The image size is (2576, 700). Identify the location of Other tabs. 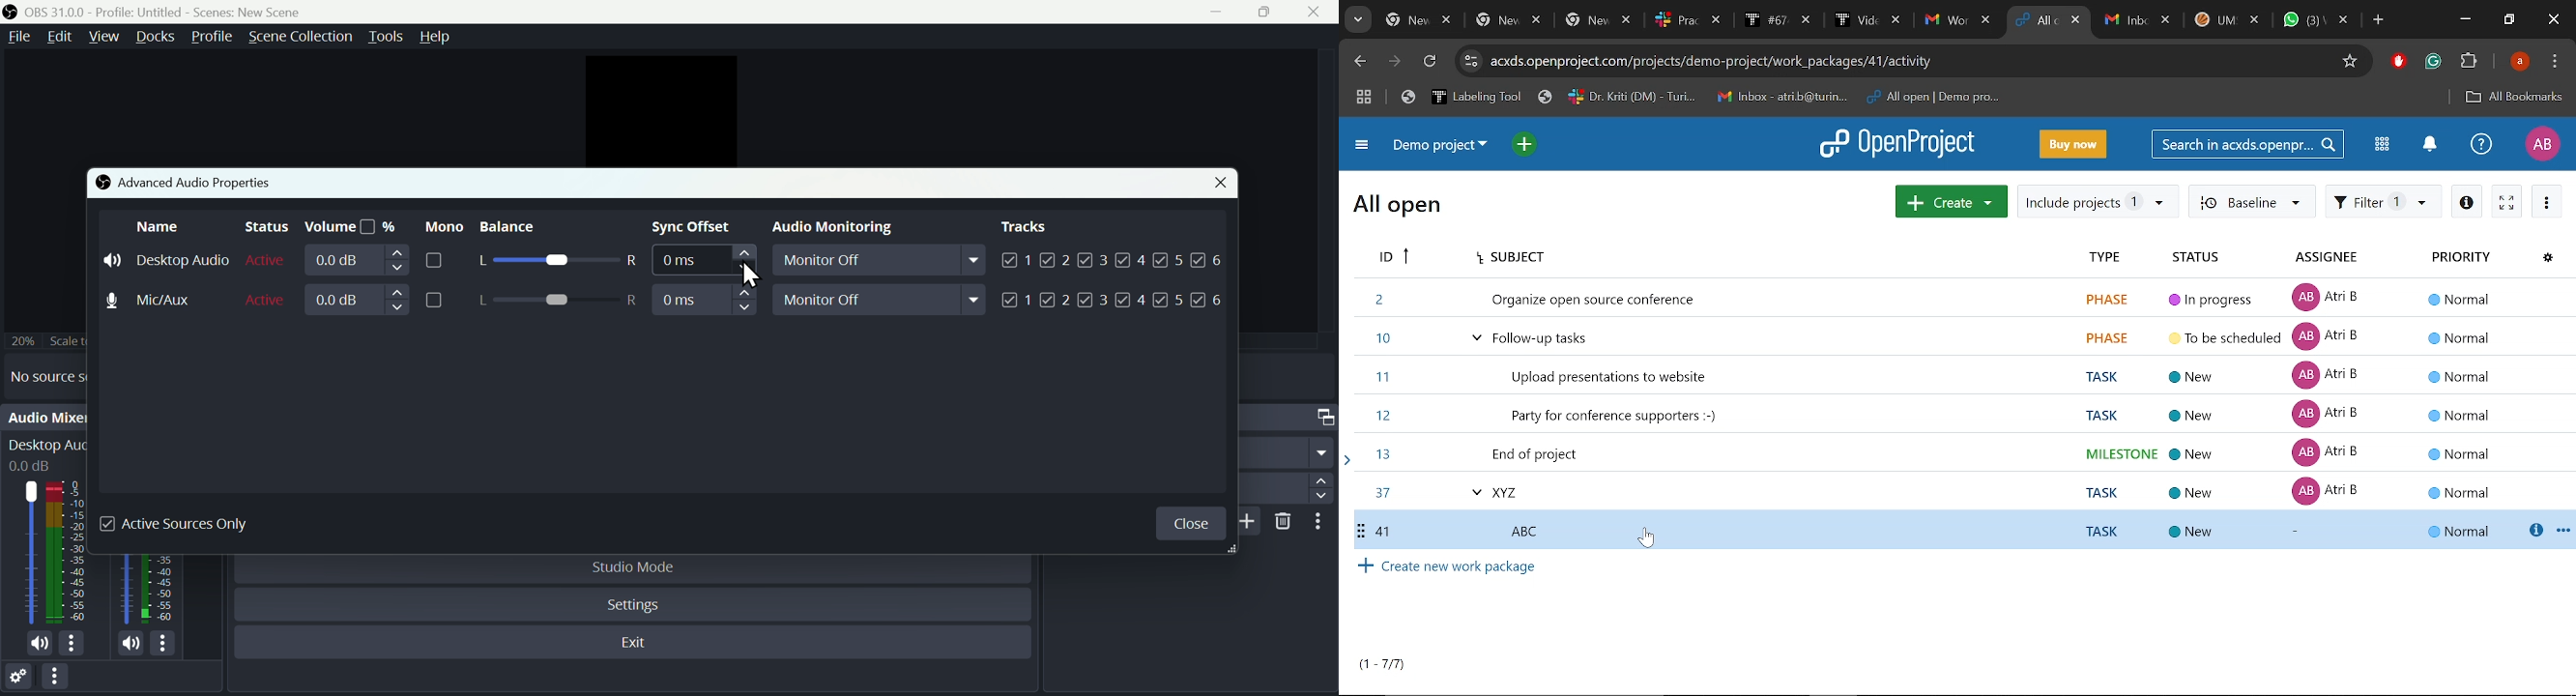
(2226, 22).